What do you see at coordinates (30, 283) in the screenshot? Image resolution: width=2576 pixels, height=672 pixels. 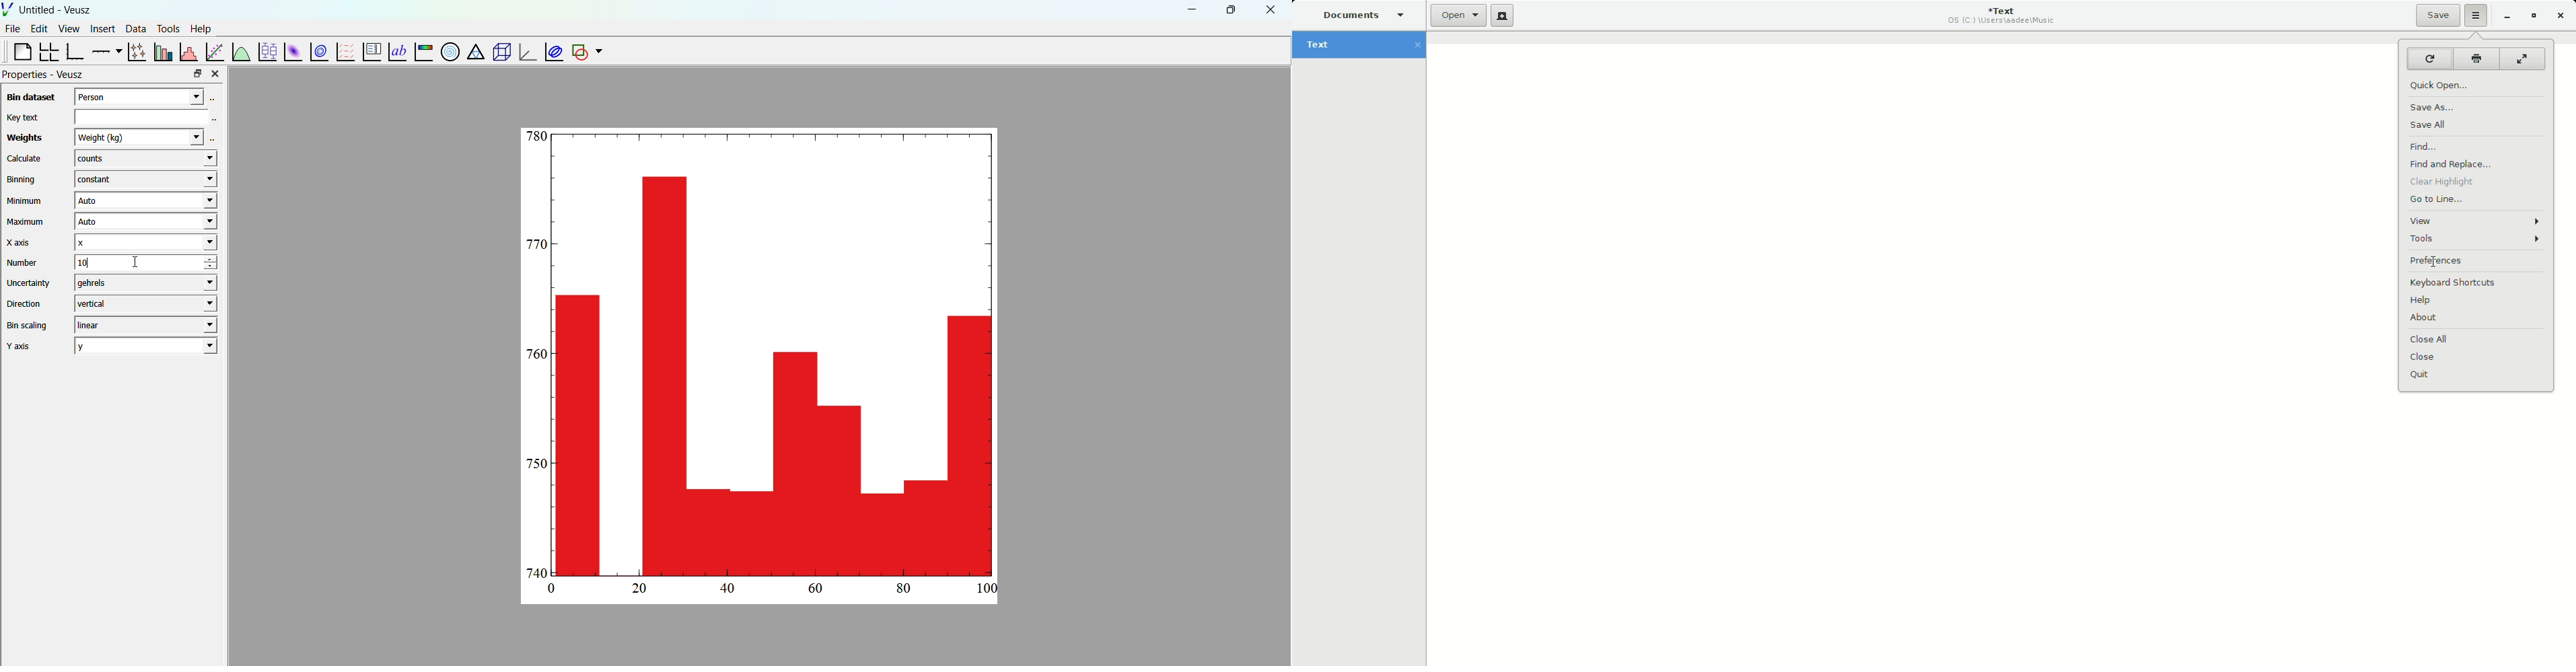 I see `Uncertainty` at bounding box center [30, 283].